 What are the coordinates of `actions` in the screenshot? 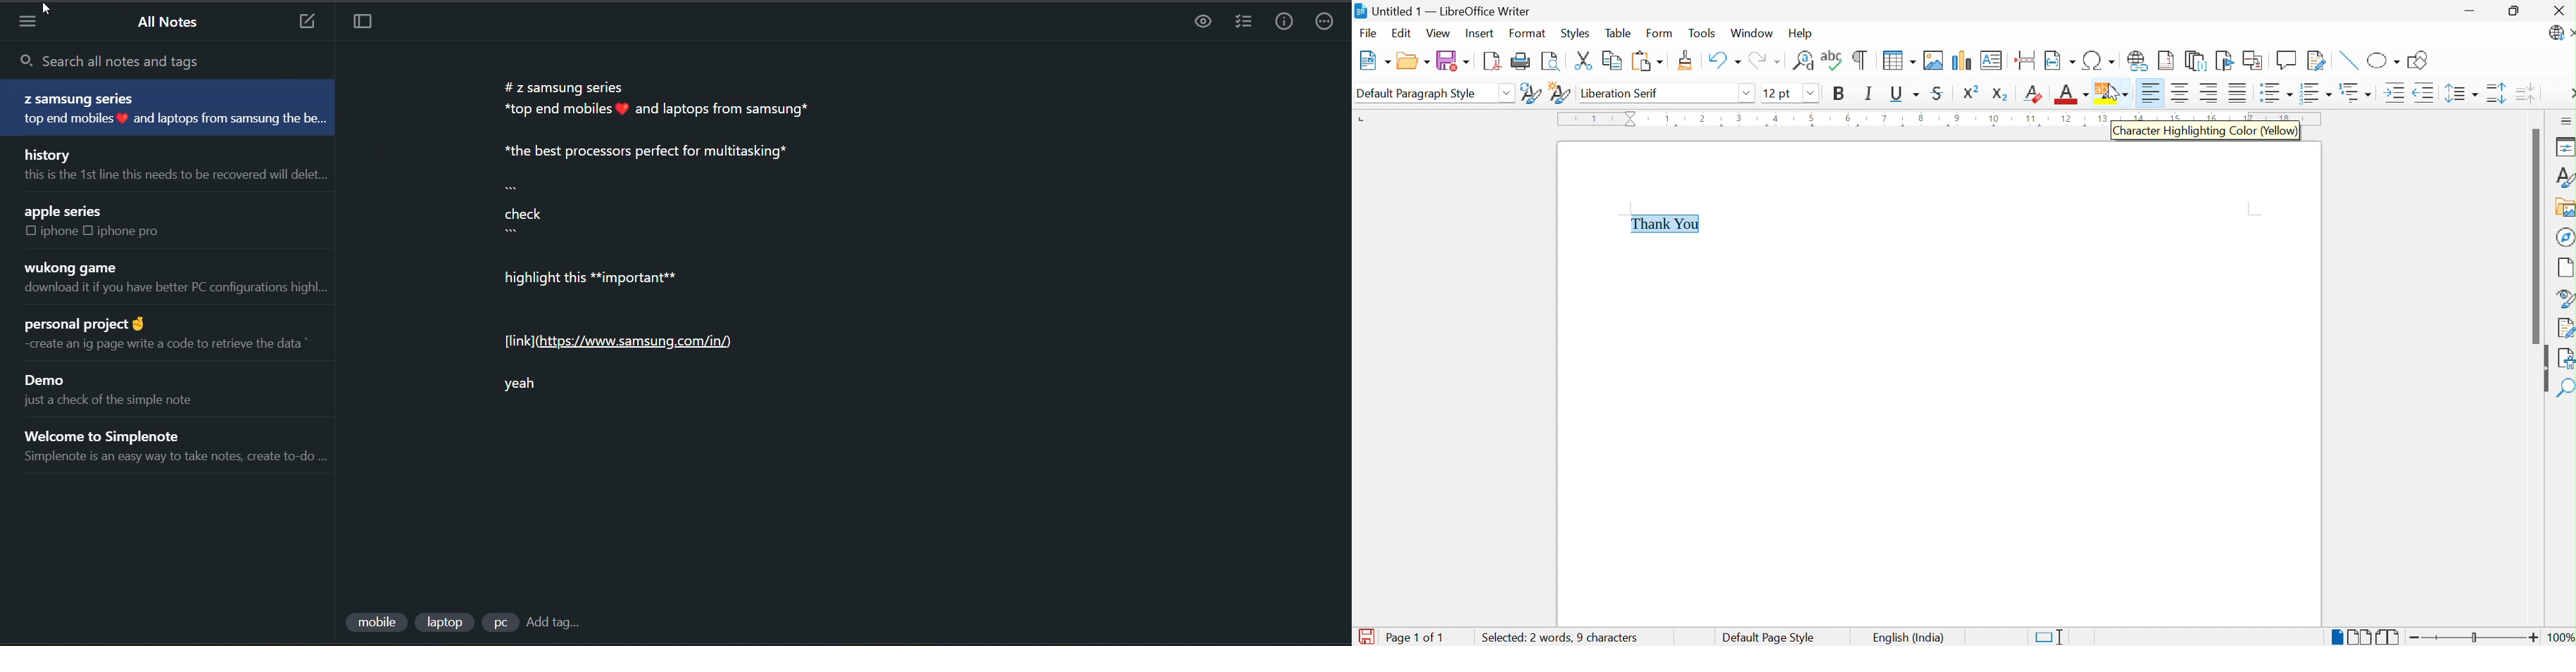 It's located at (1329, 21).